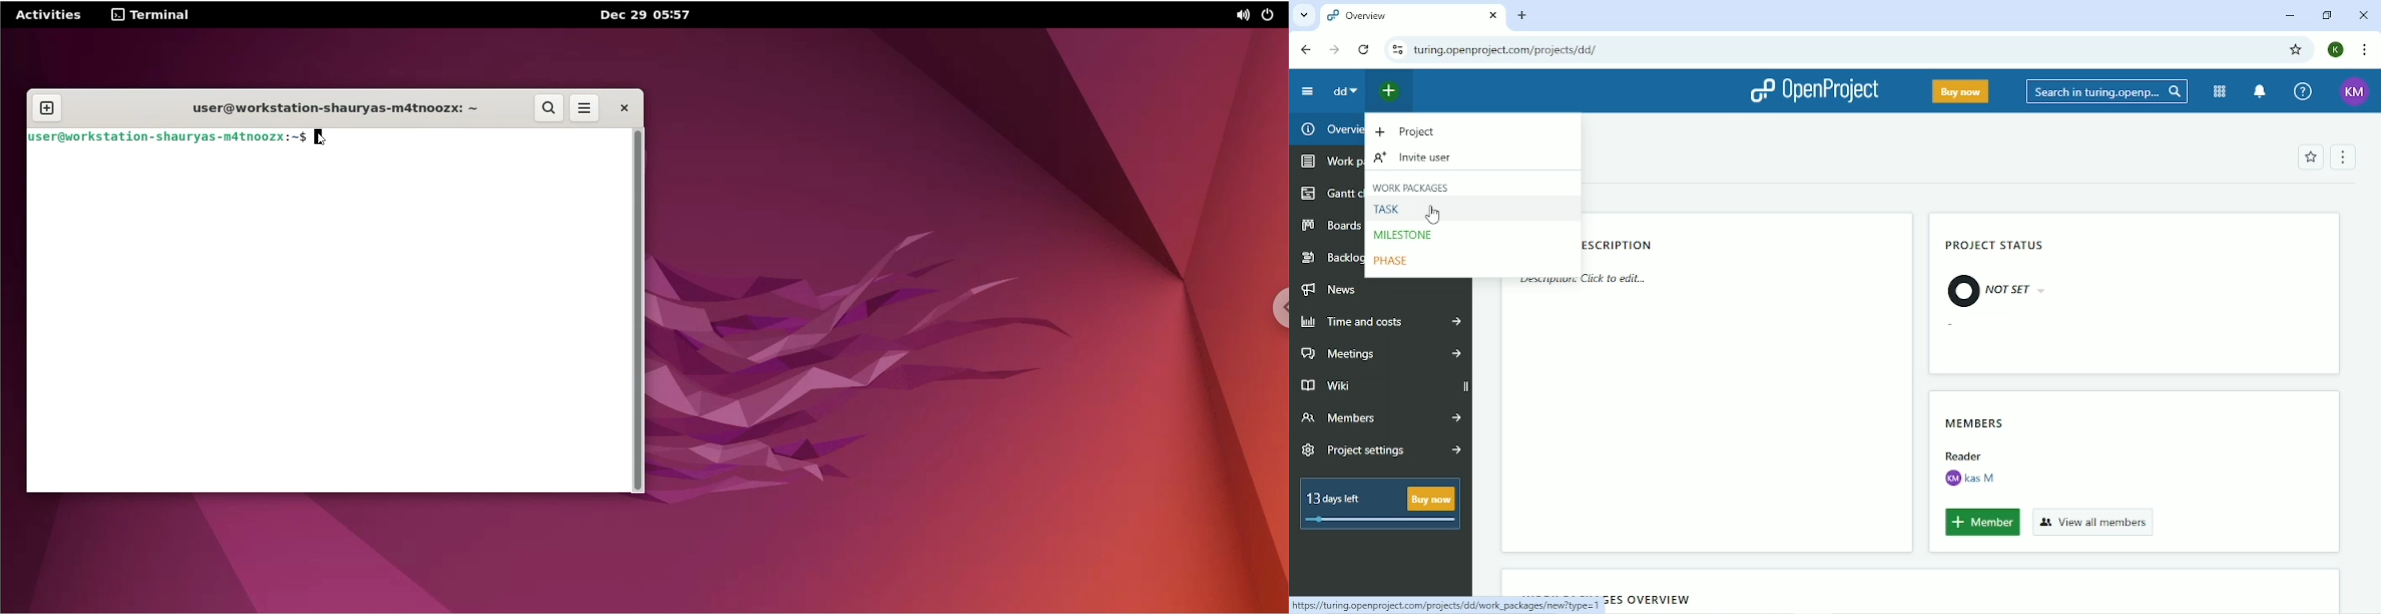  Describe the element at coordinates (1382, 387) in the screenshot. I see `Wiki` at that location.